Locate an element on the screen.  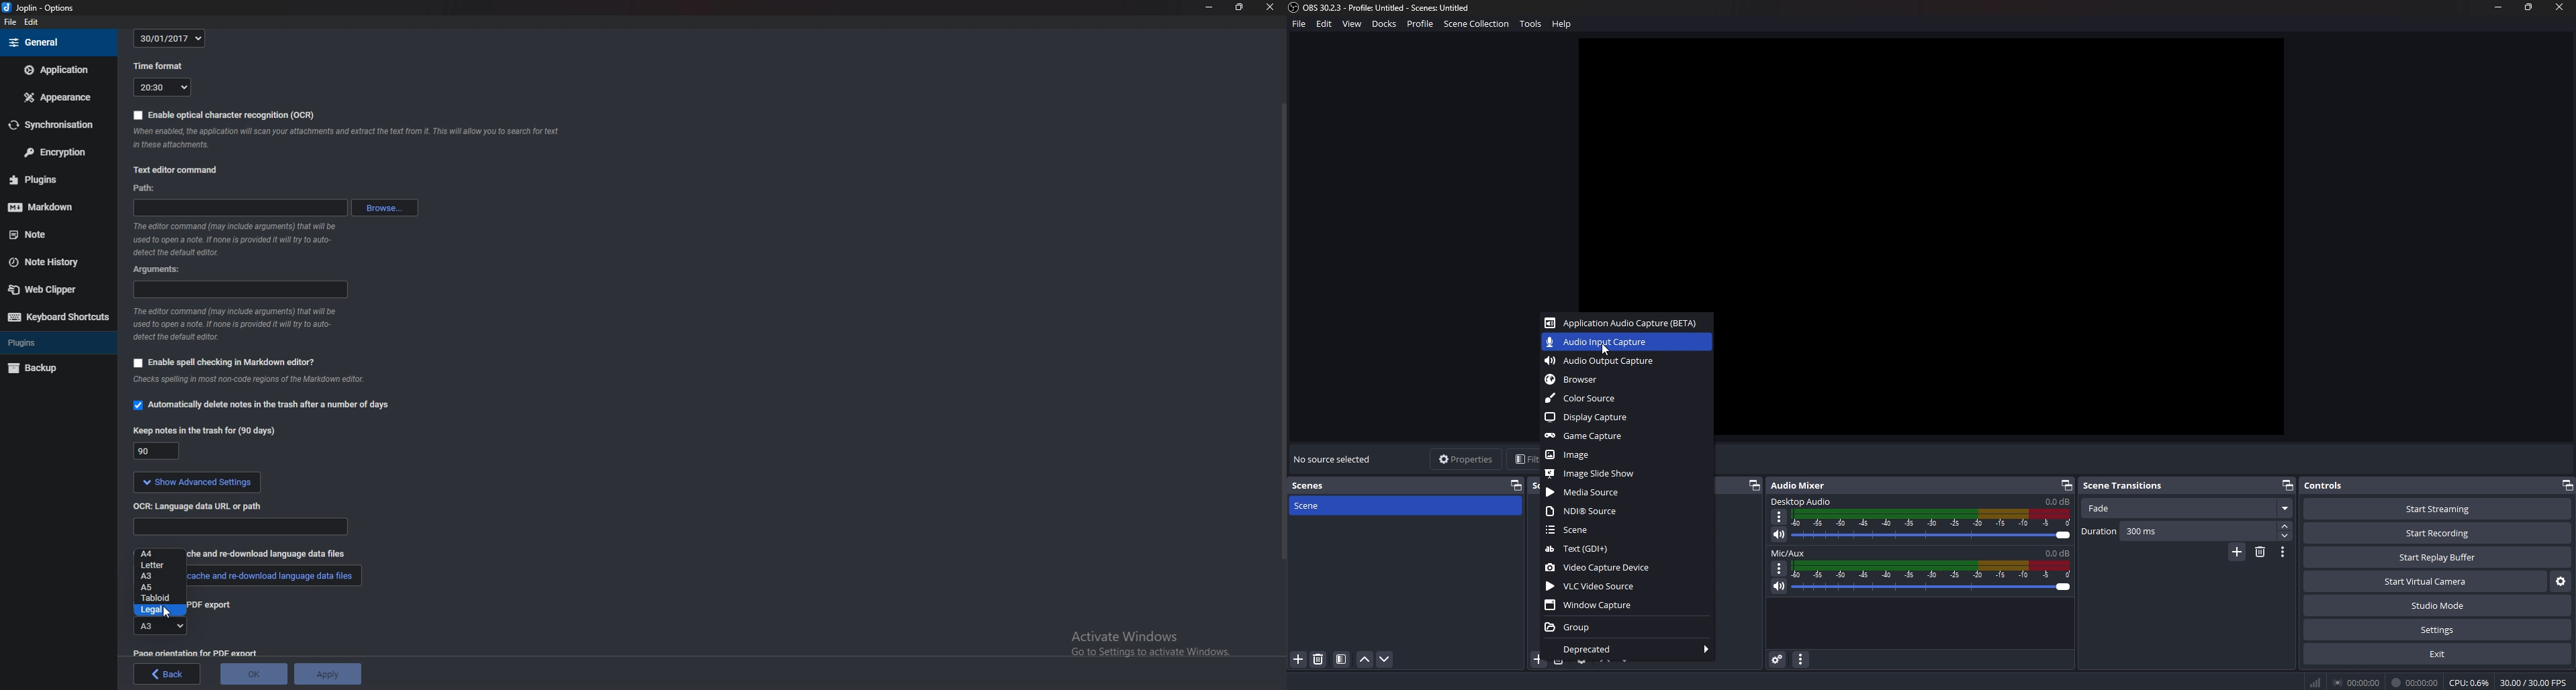
Keyboard shortcuts is located at coordinates (57, 318).